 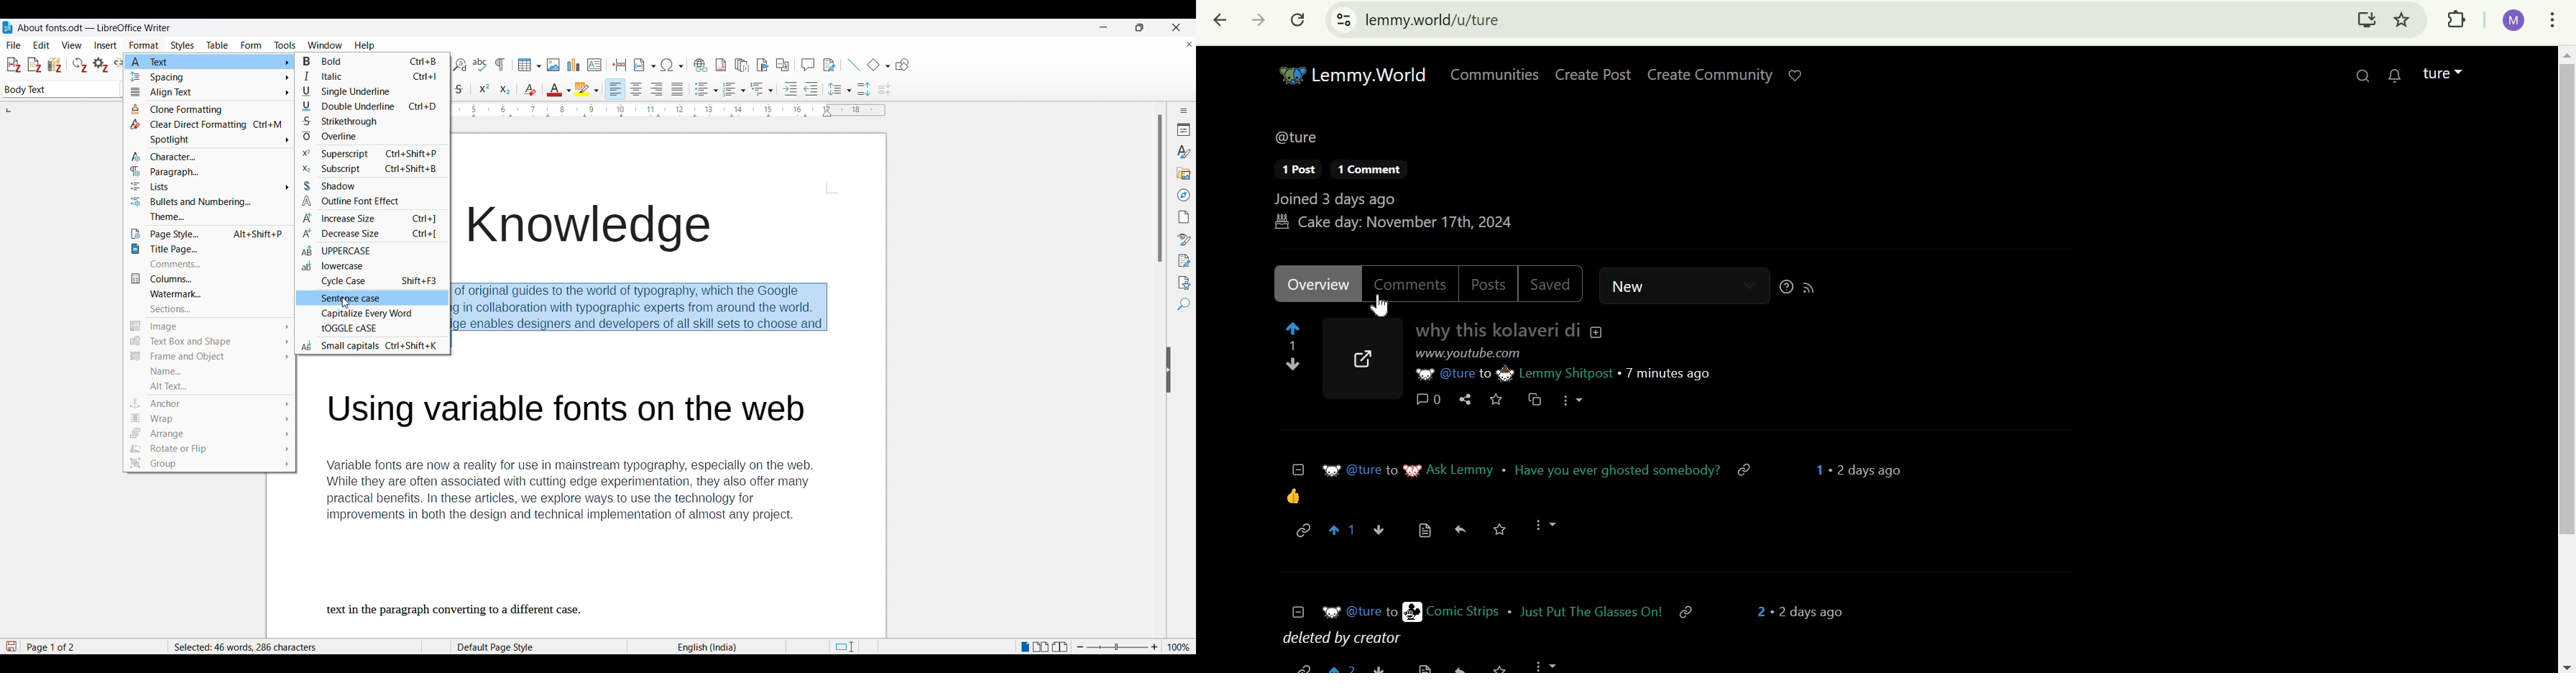 What do you see at coordinates (325, 45) in the screenshot?
I see `Window menu` at bounding box center [325, 45].